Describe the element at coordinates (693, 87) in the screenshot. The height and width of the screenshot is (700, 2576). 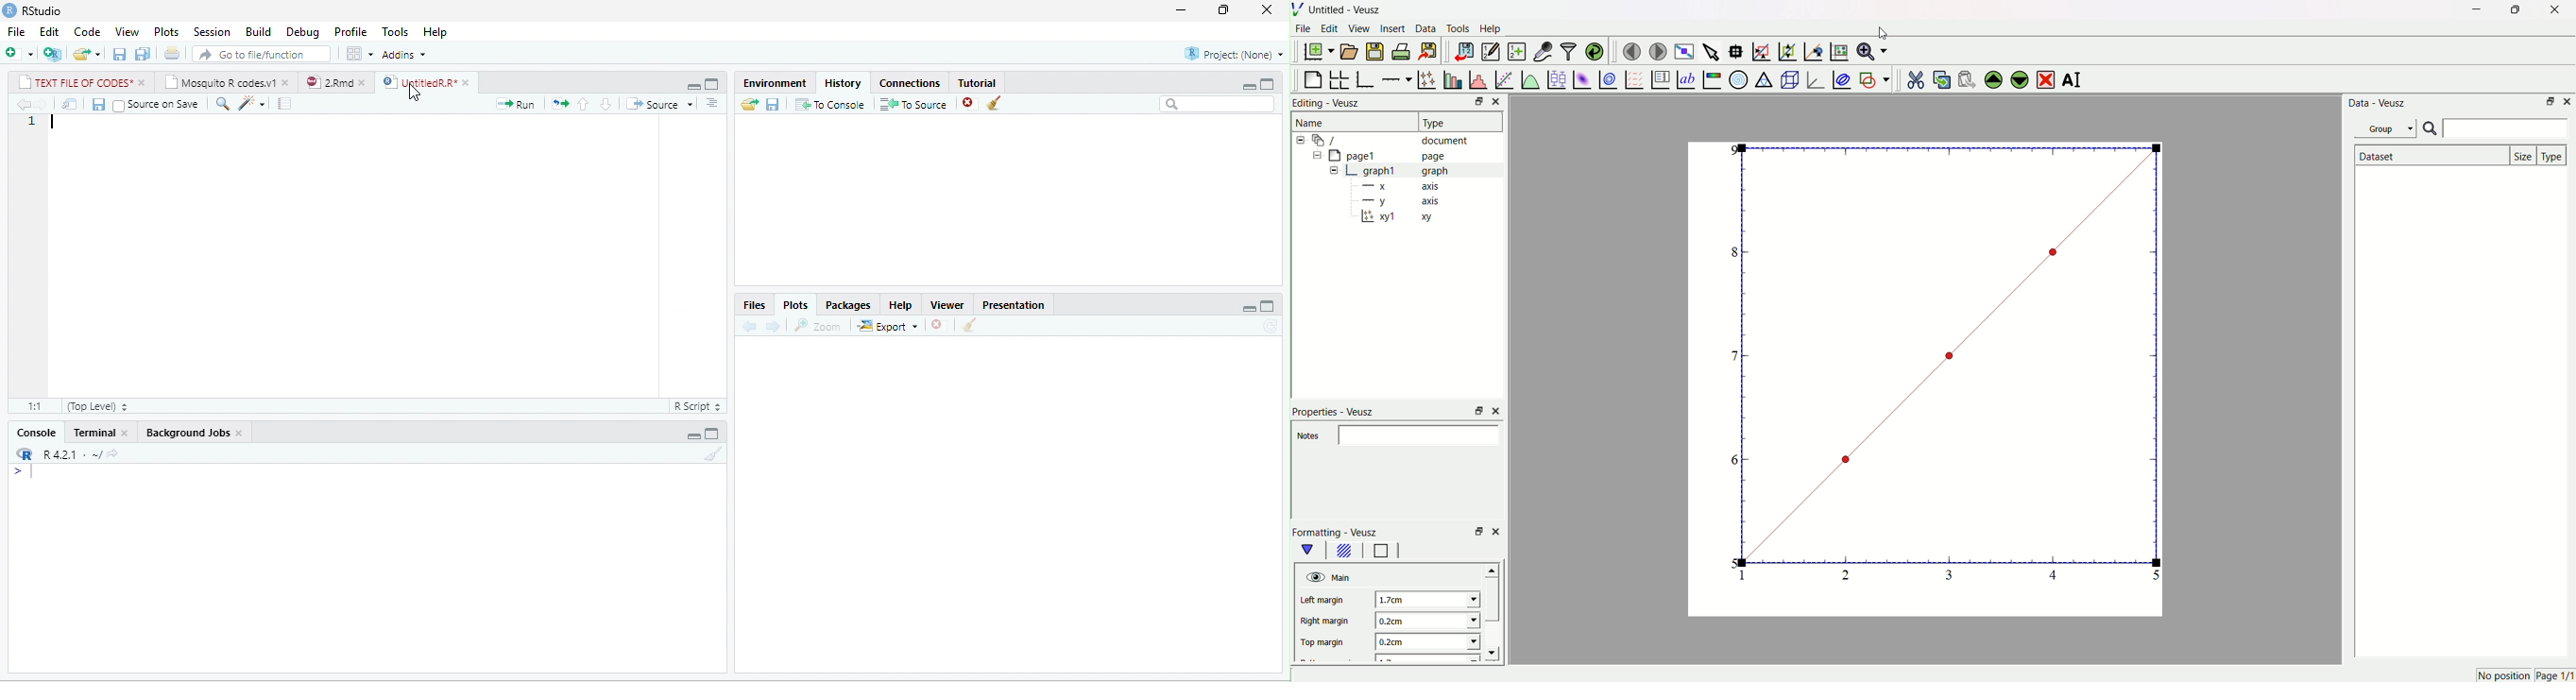
I see `minimize` at that location.